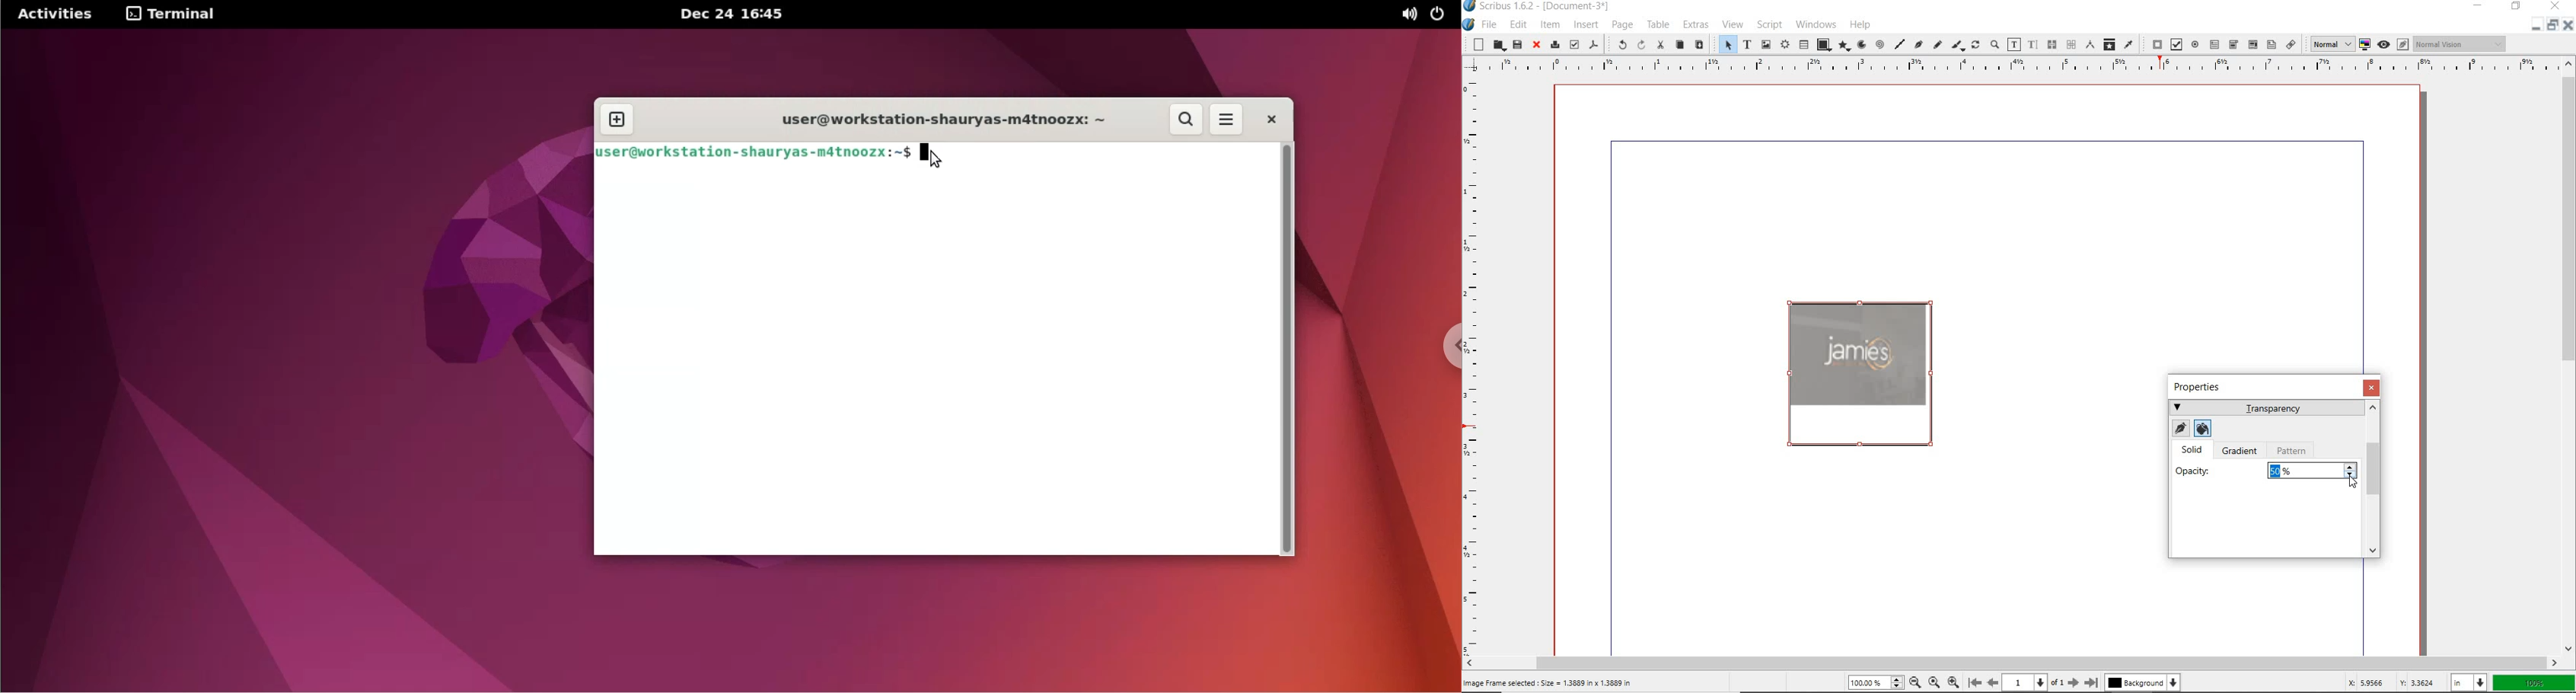  Describe the element at coordinates (2282, 470) in the screenshot. I see `OPACITY REDUCED TO 50%` at that location.